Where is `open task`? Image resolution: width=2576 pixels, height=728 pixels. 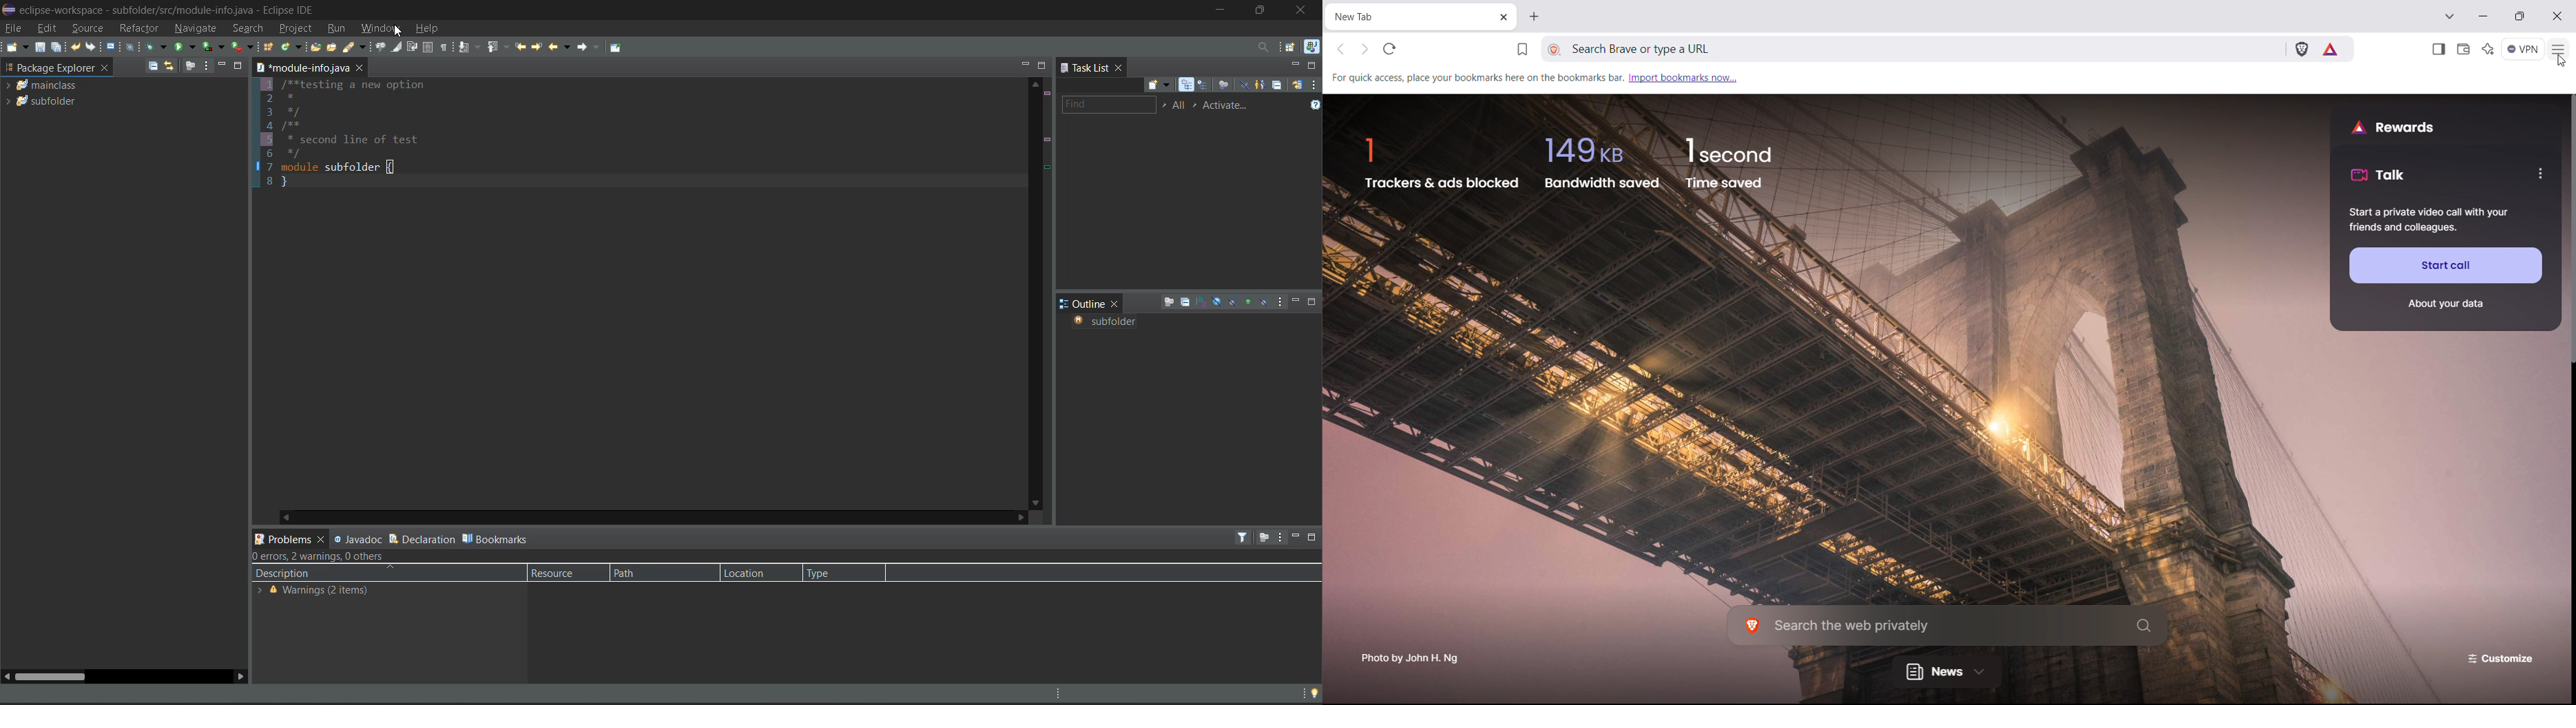
open task is located at coordinates (335, 48).